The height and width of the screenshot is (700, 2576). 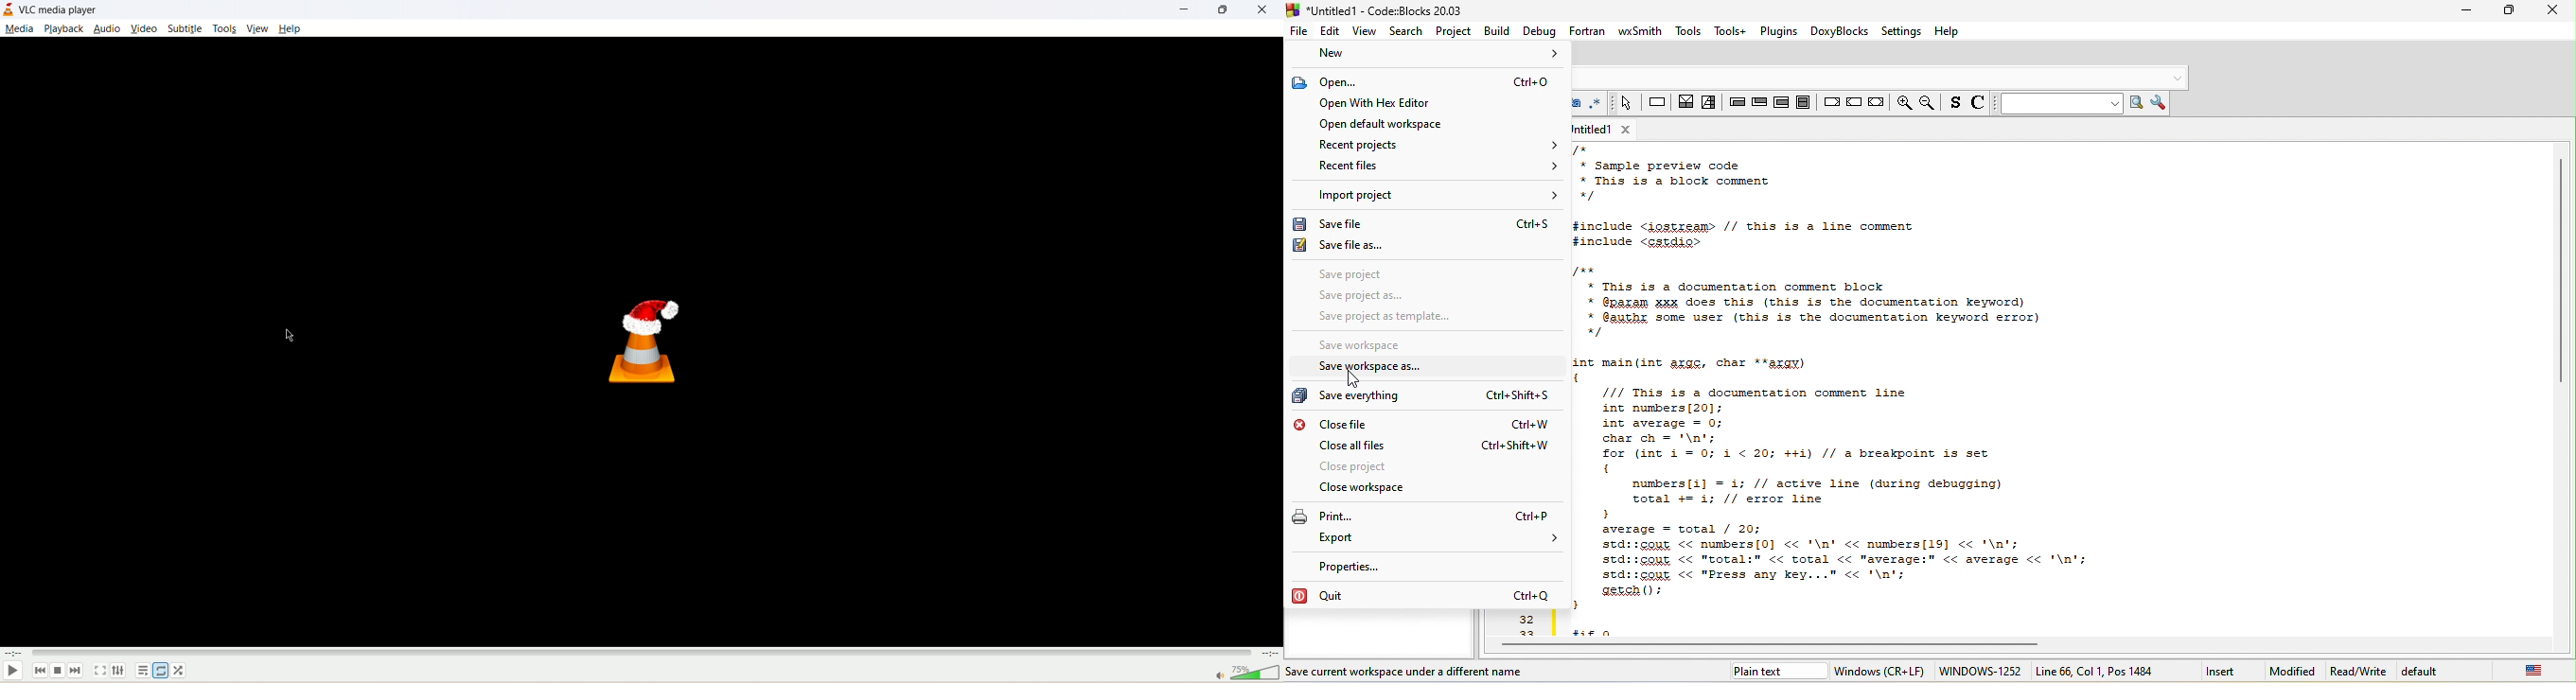 What do you see at coordinates (1393, 316) in the screenshot?
I see `save project as template` at bounding box center [1393, 316].